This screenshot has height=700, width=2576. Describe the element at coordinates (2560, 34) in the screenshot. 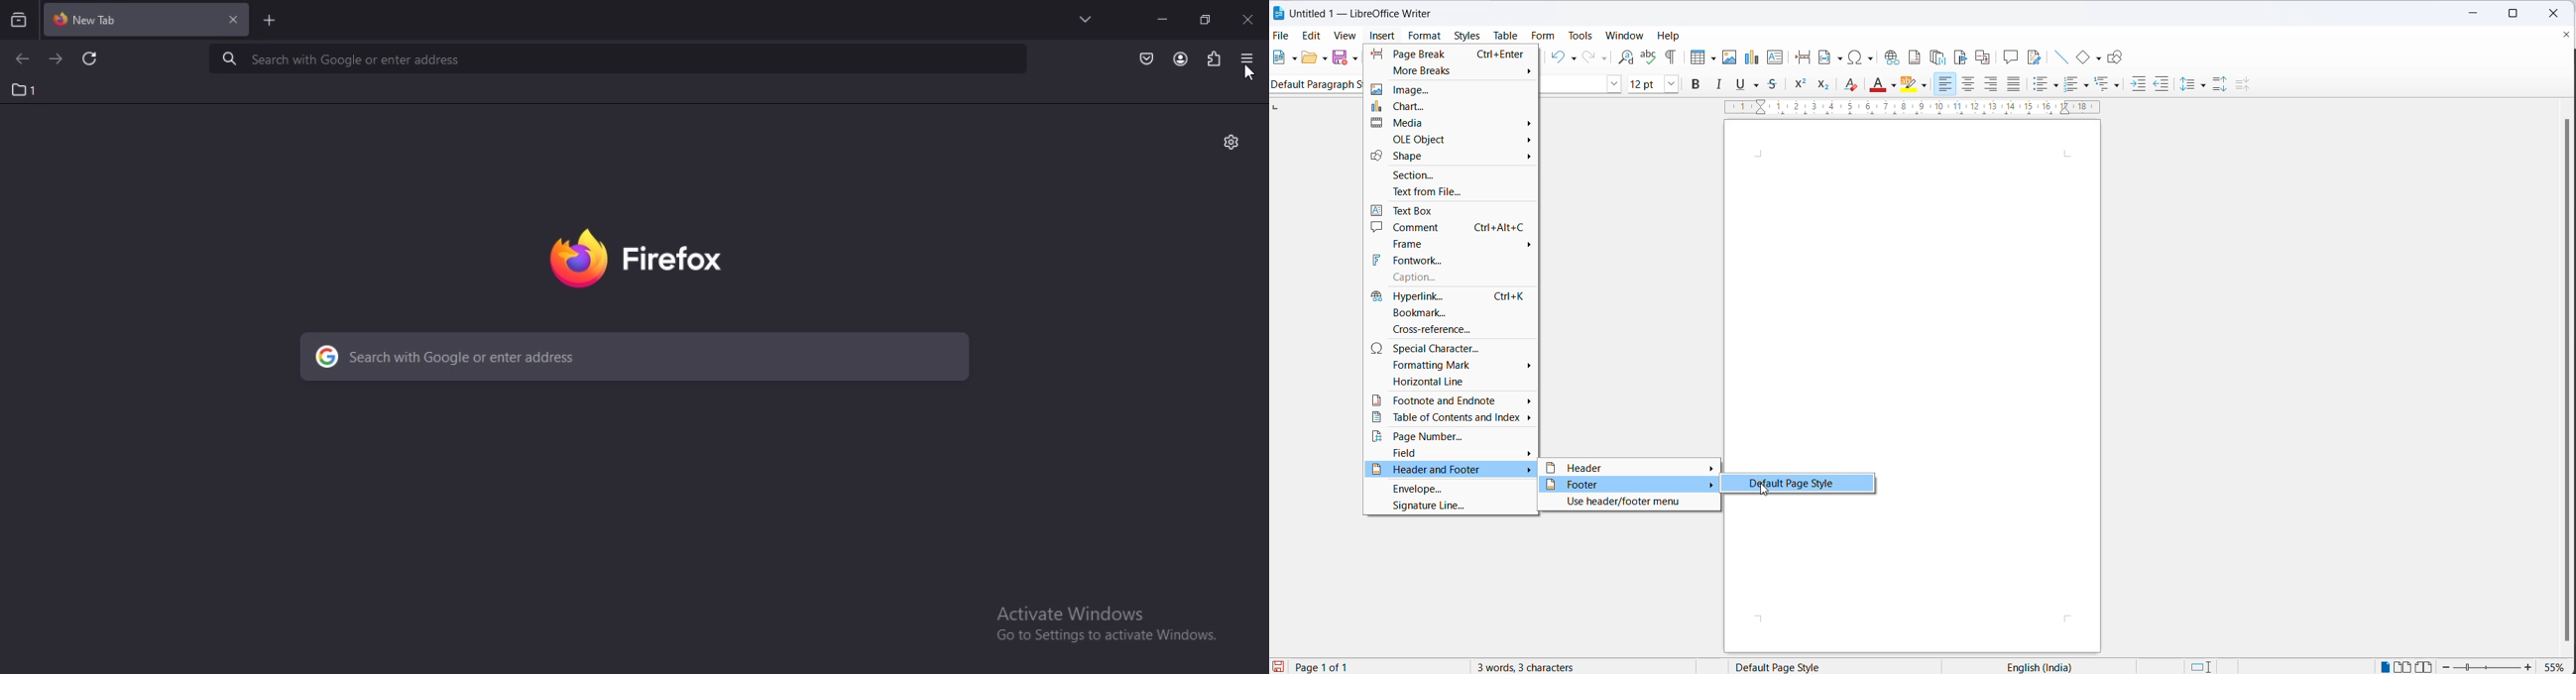

I see `close` at that location.